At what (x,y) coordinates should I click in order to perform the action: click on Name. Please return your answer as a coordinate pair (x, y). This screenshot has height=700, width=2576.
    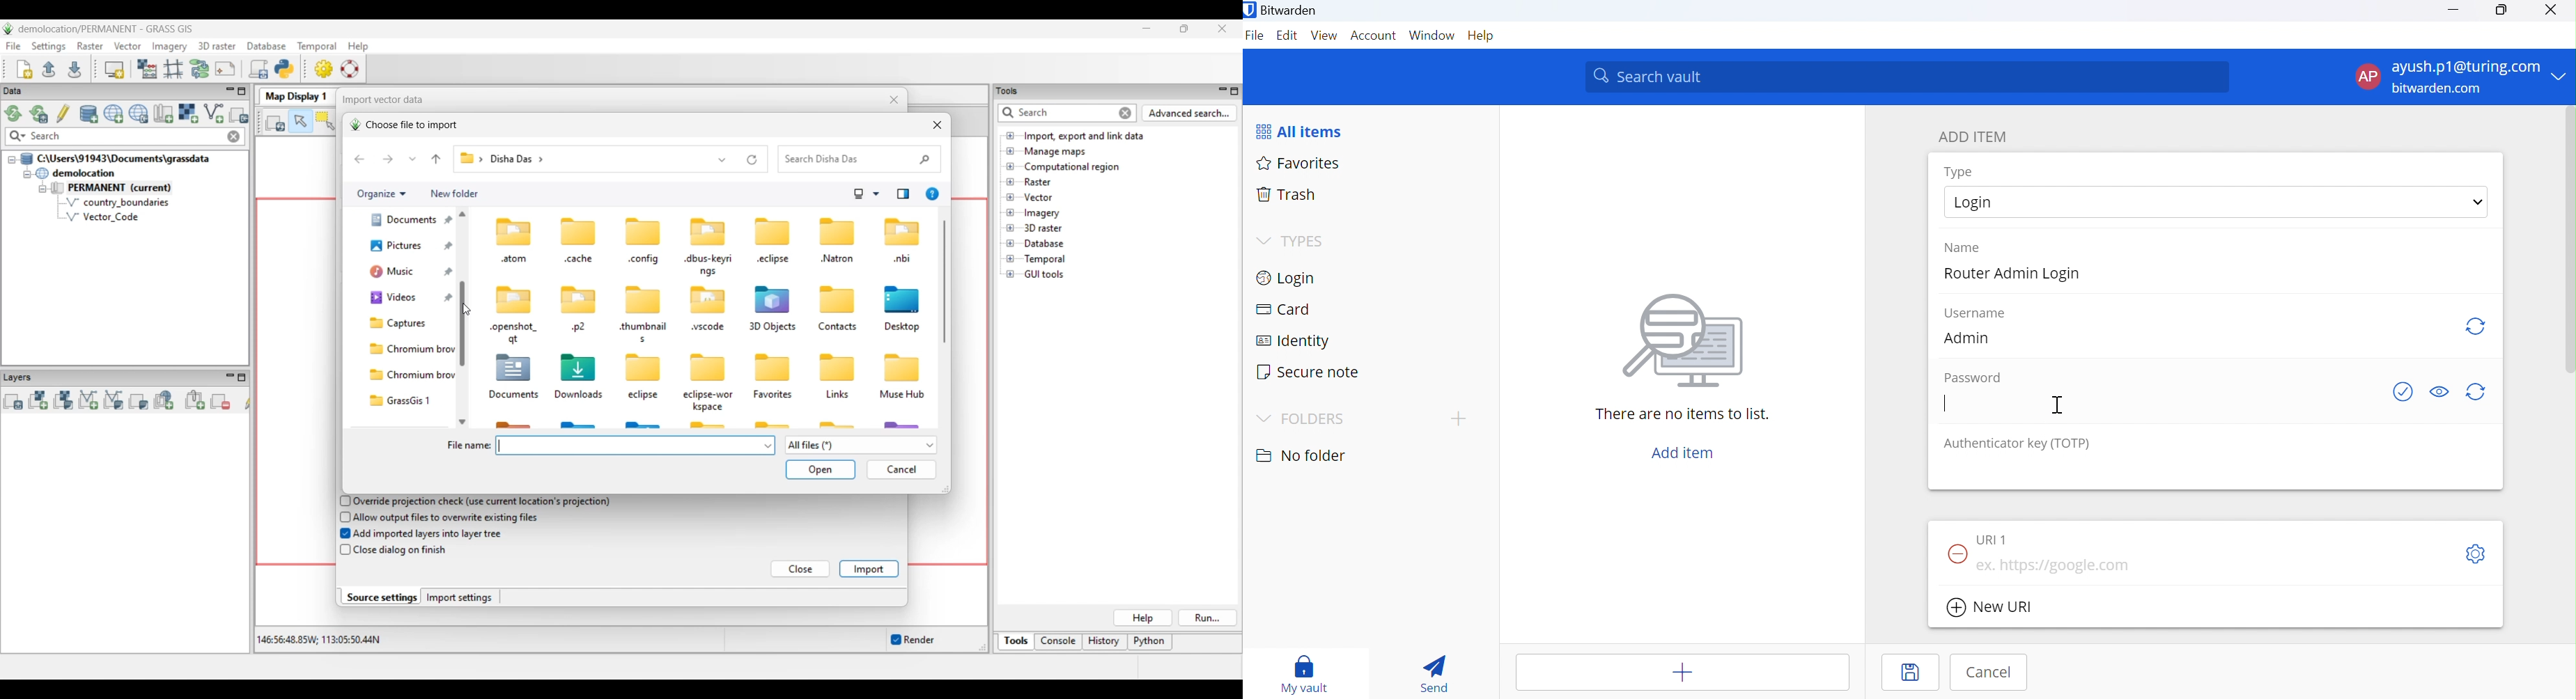
    Looking at the image, I should click on (1970, 247).